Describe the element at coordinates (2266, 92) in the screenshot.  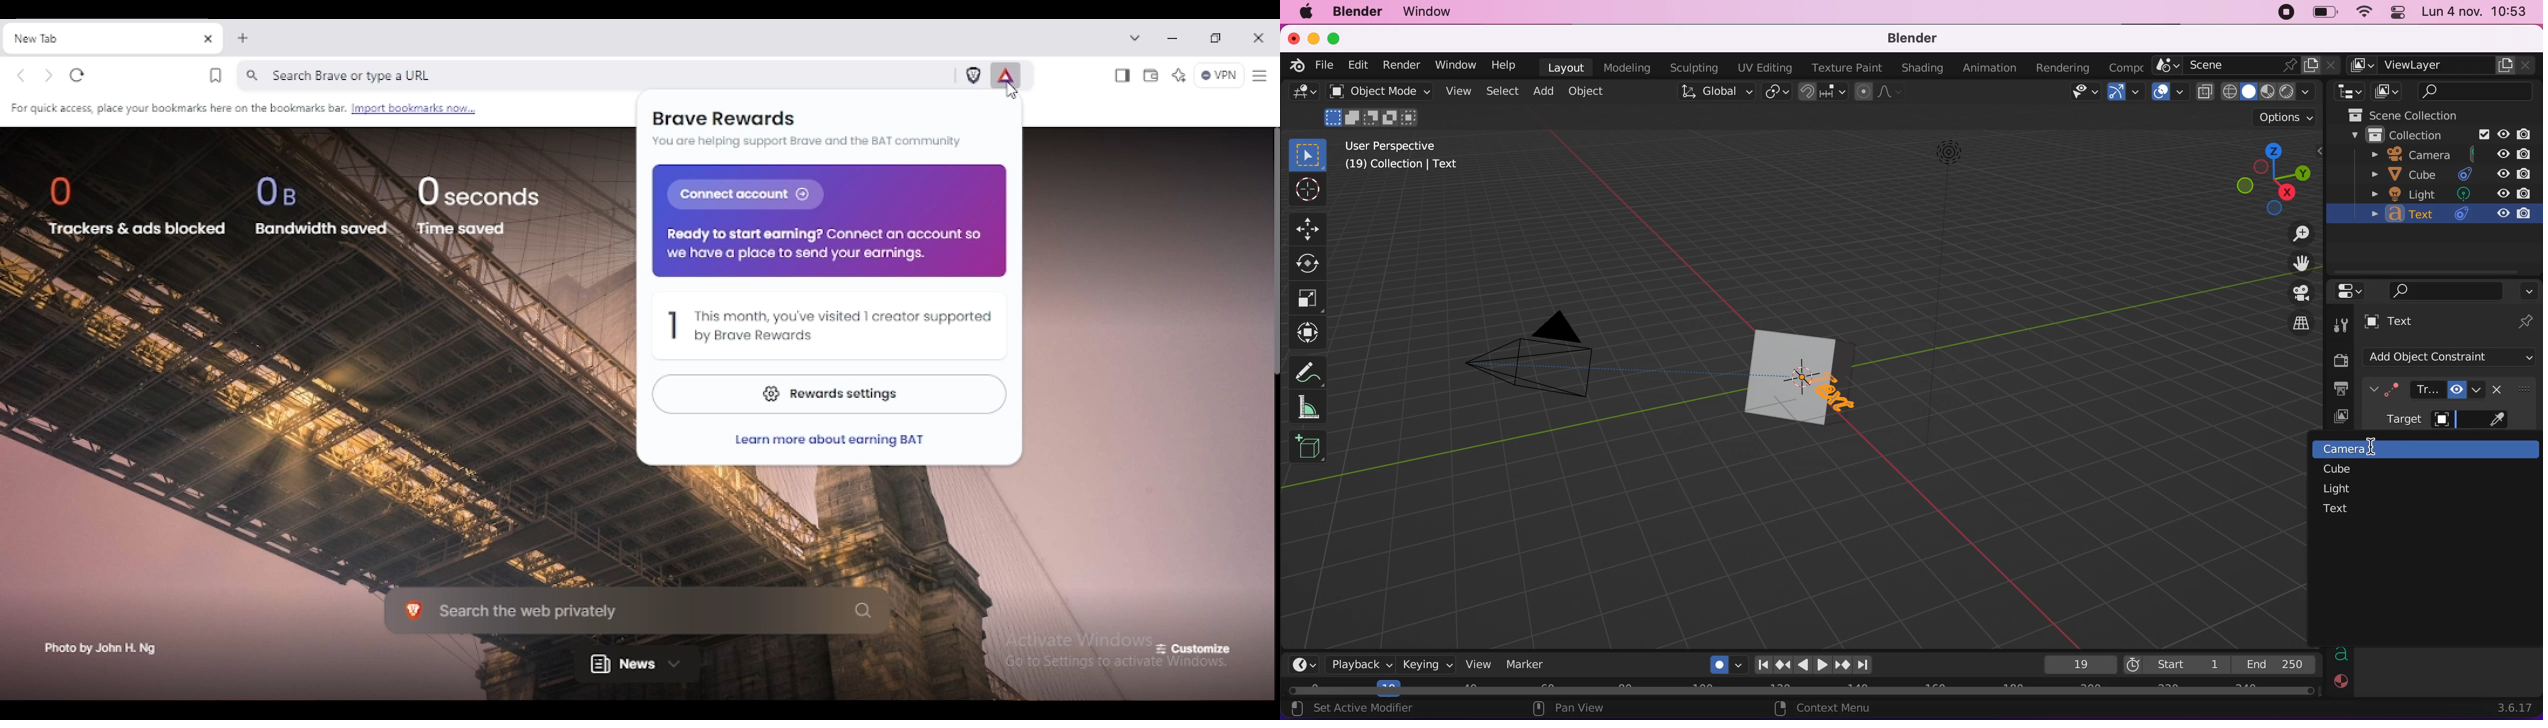
I see `shading` at that location.